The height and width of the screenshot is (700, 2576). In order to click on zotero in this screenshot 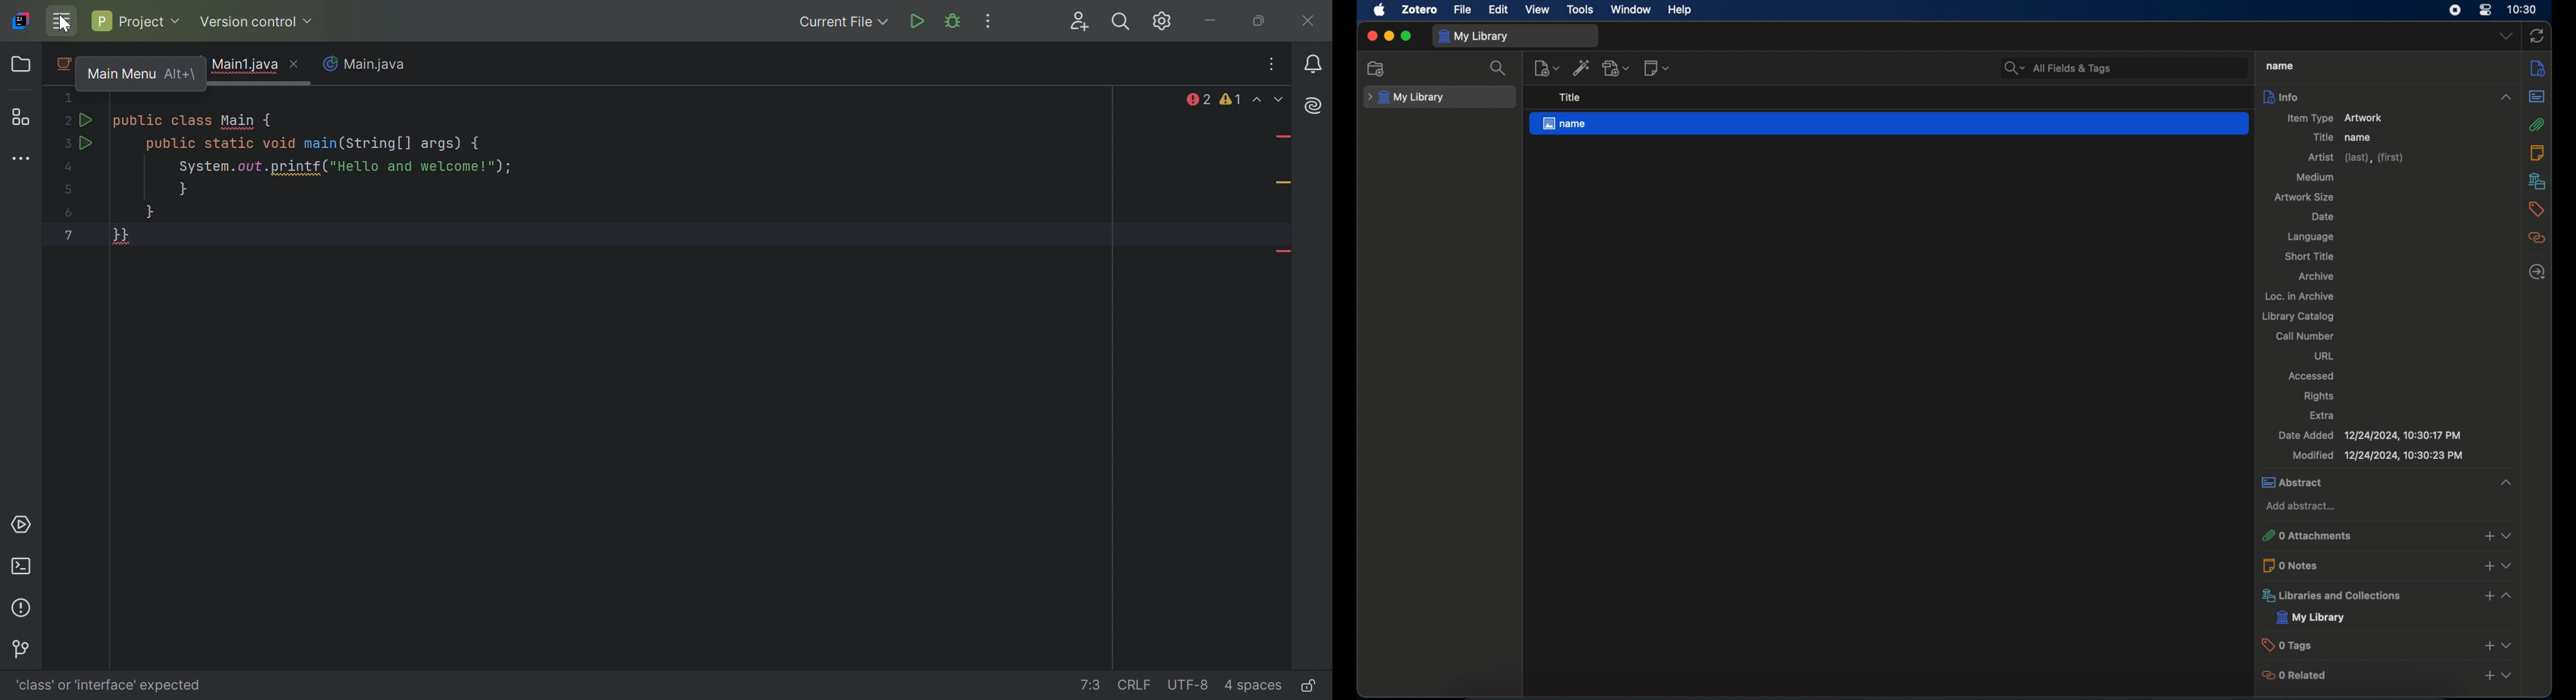, I will do `click(1419, 10)`.